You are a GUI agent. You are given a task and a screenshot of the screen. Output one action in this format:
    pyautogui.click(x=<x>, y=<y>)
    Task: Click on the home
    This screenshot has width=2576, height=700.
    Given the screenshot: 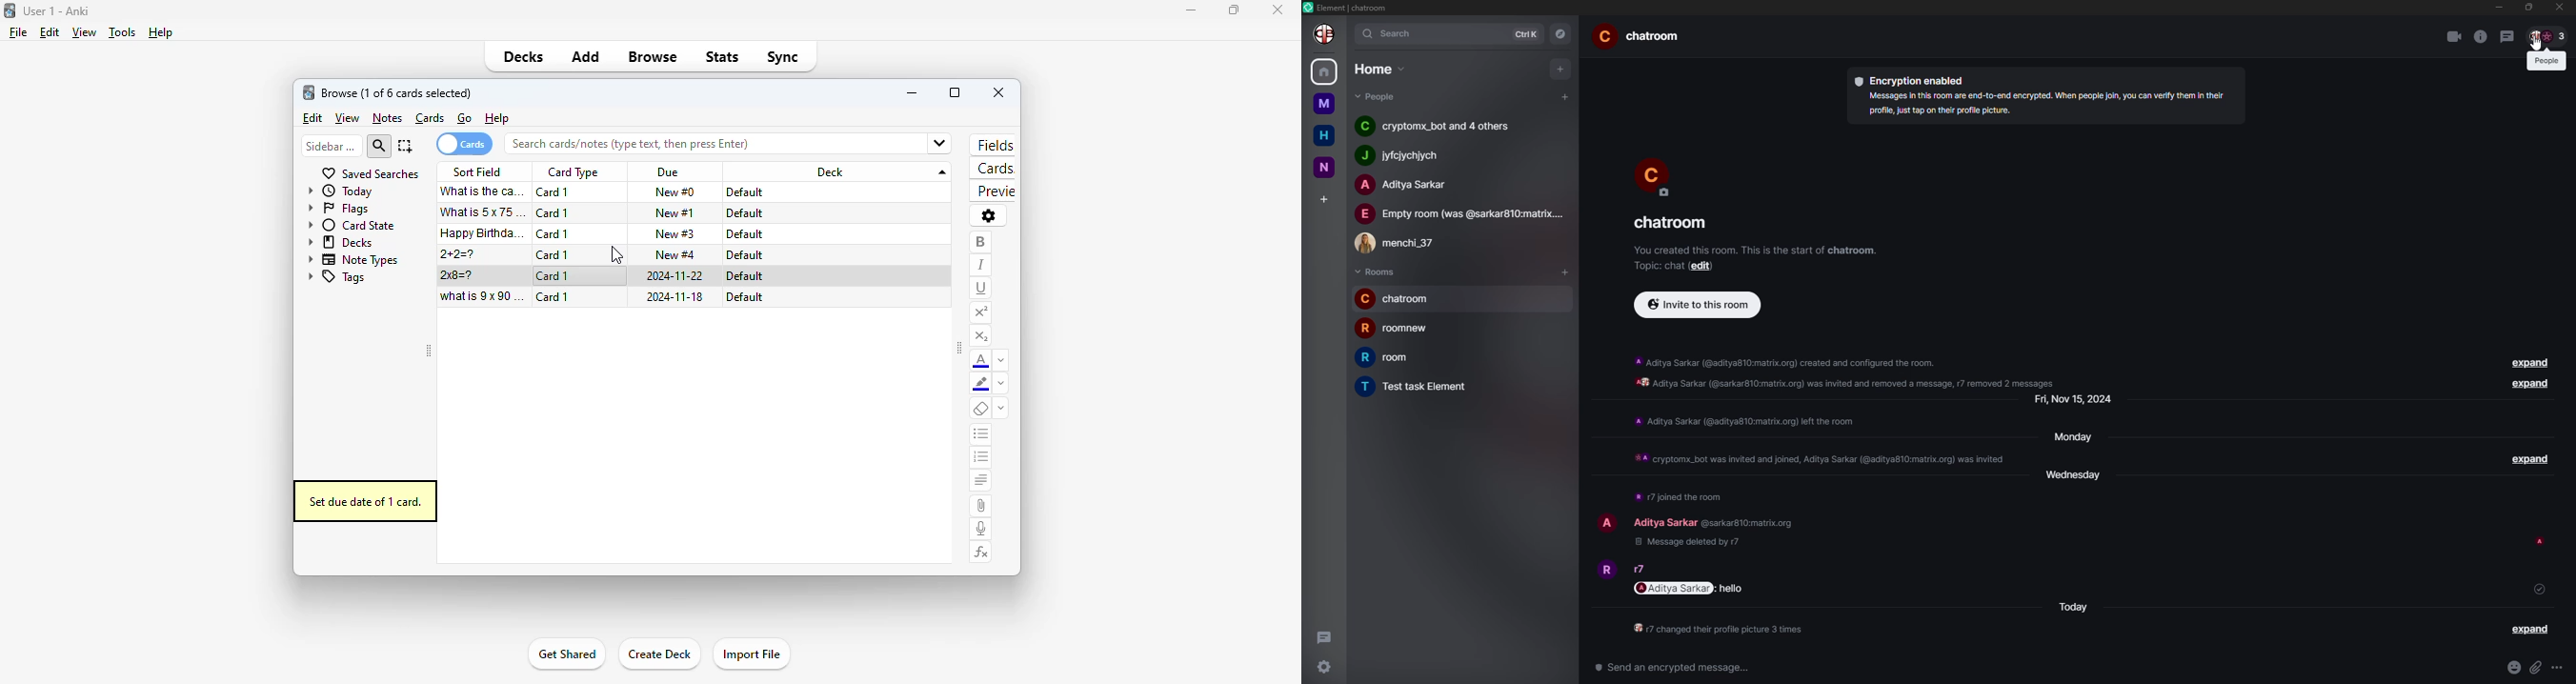 What is the action you would take?
    pyautogui.click(x=1326, y=136)
    